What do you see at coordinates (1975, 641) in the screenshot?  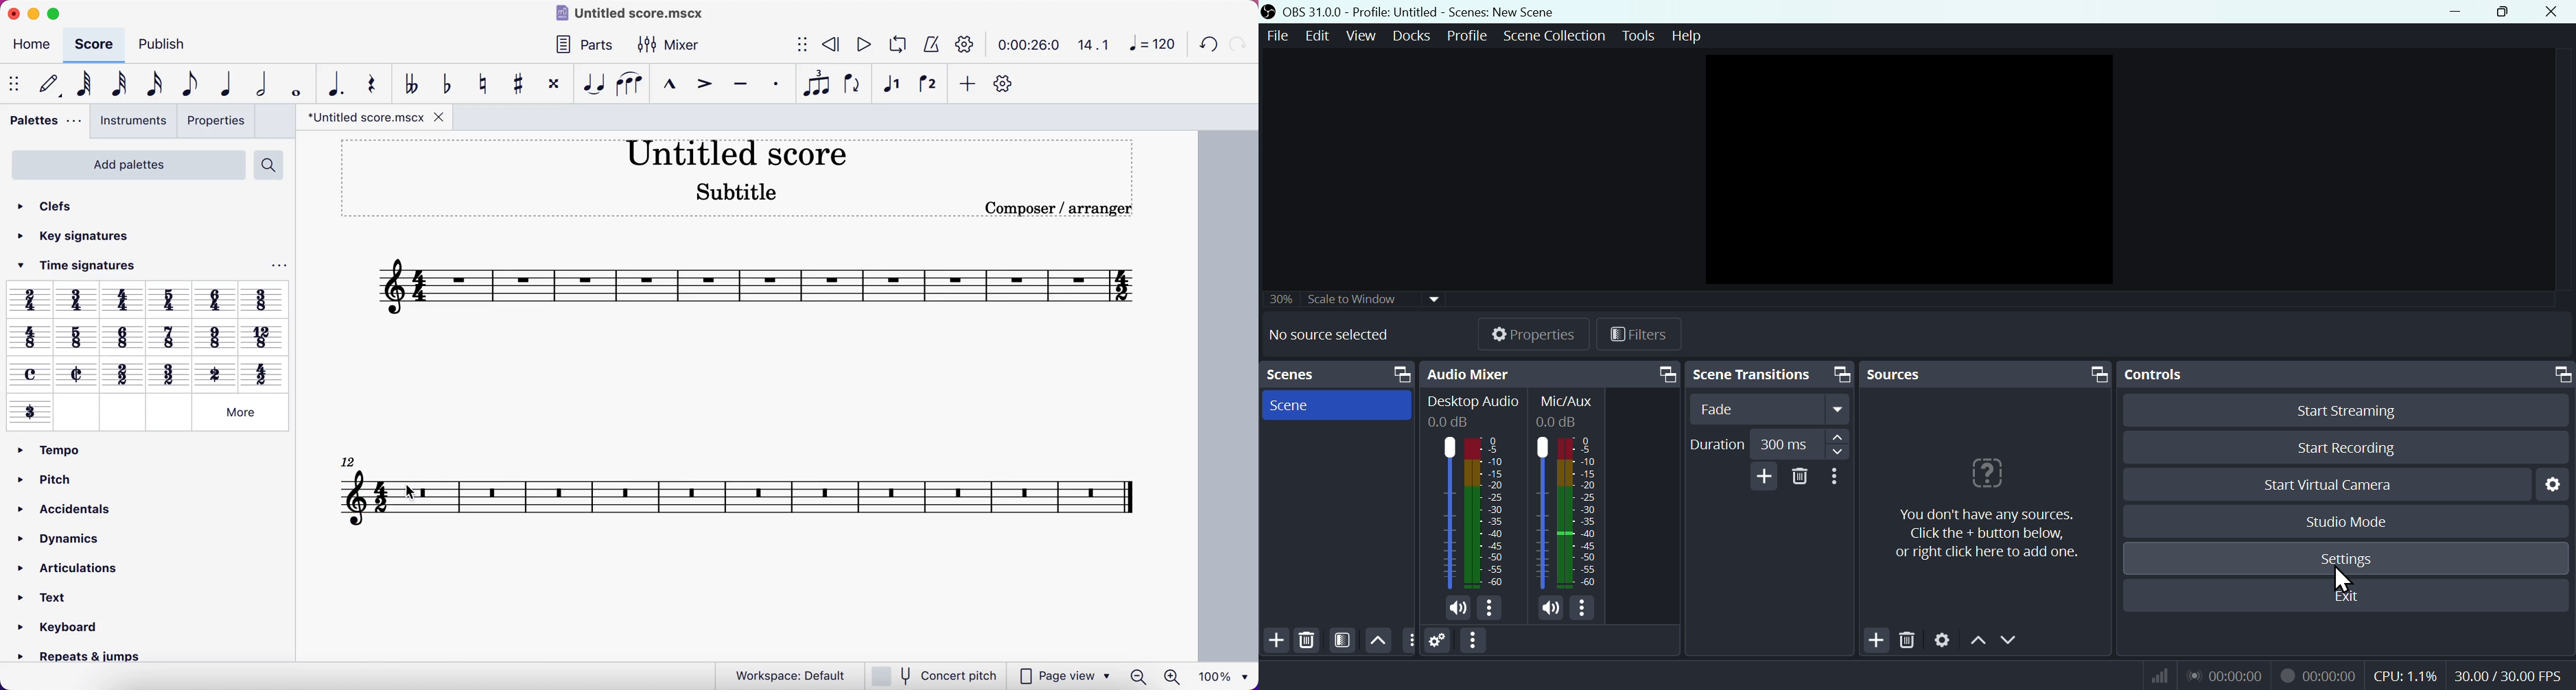 I see `Up` at bounding box center [1975, 641].